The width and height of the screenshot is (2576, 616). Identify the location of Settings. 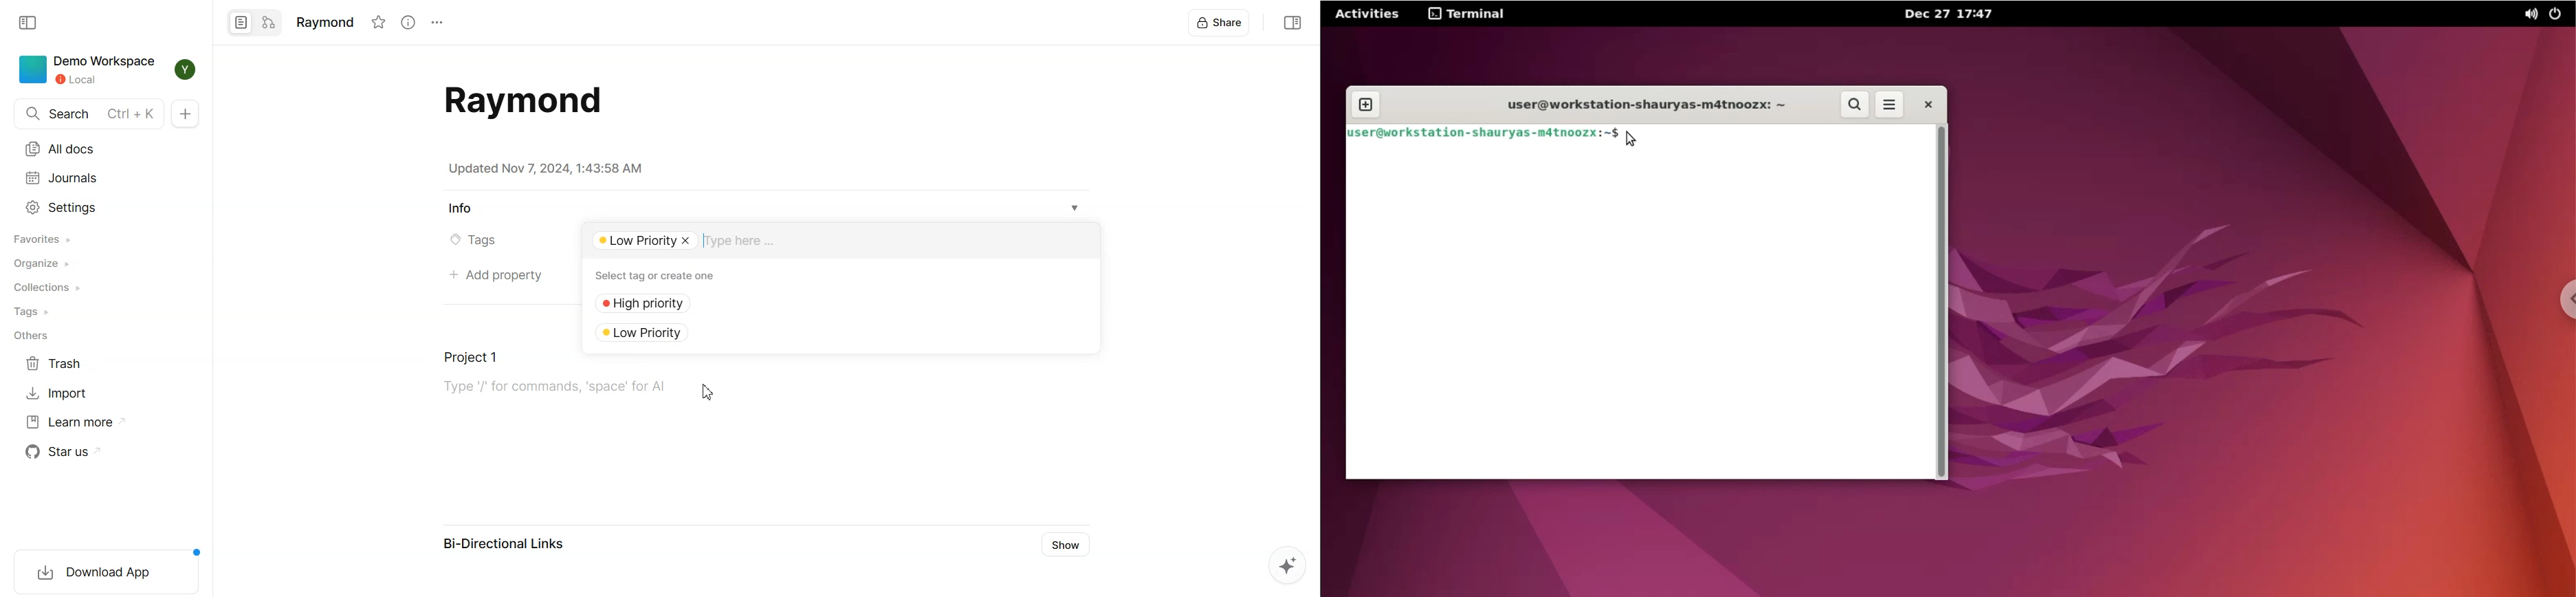
(436, 23).